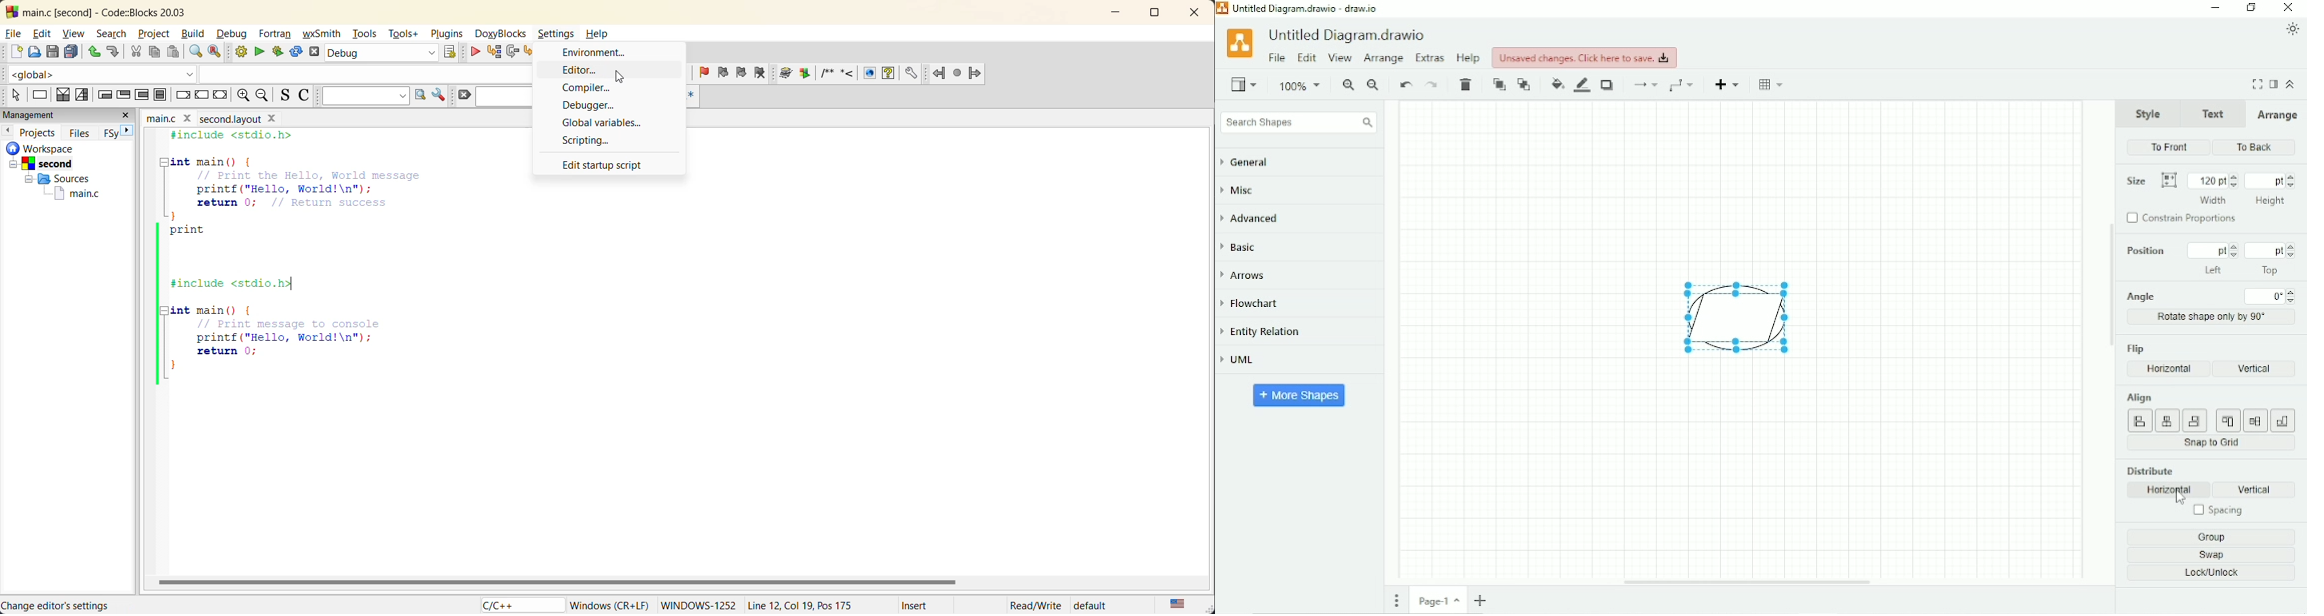 The height and width of the screenshot is (616, 2324). What do you see at coordinates (269, 72) in the screenshot?
I see `code completion compiler` at bounding box center [269, 72].